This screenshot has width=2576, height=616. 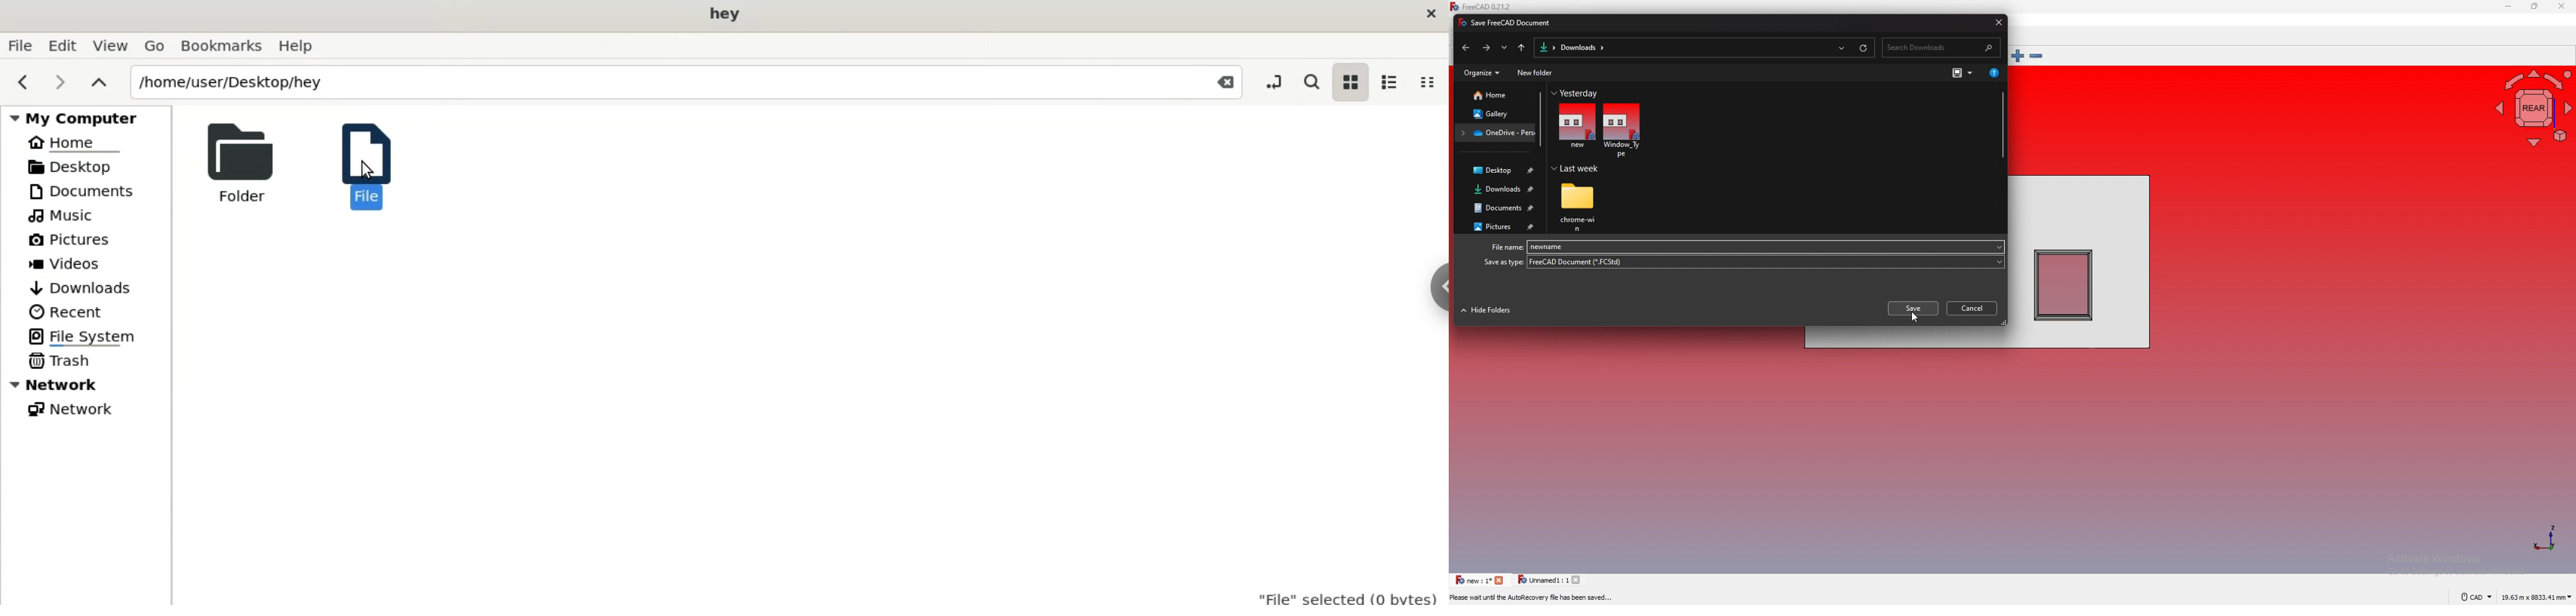 What do you see at coordinates (1544, 48) in the screenshot?
I see `folder` at bounding box center [1544, 48].